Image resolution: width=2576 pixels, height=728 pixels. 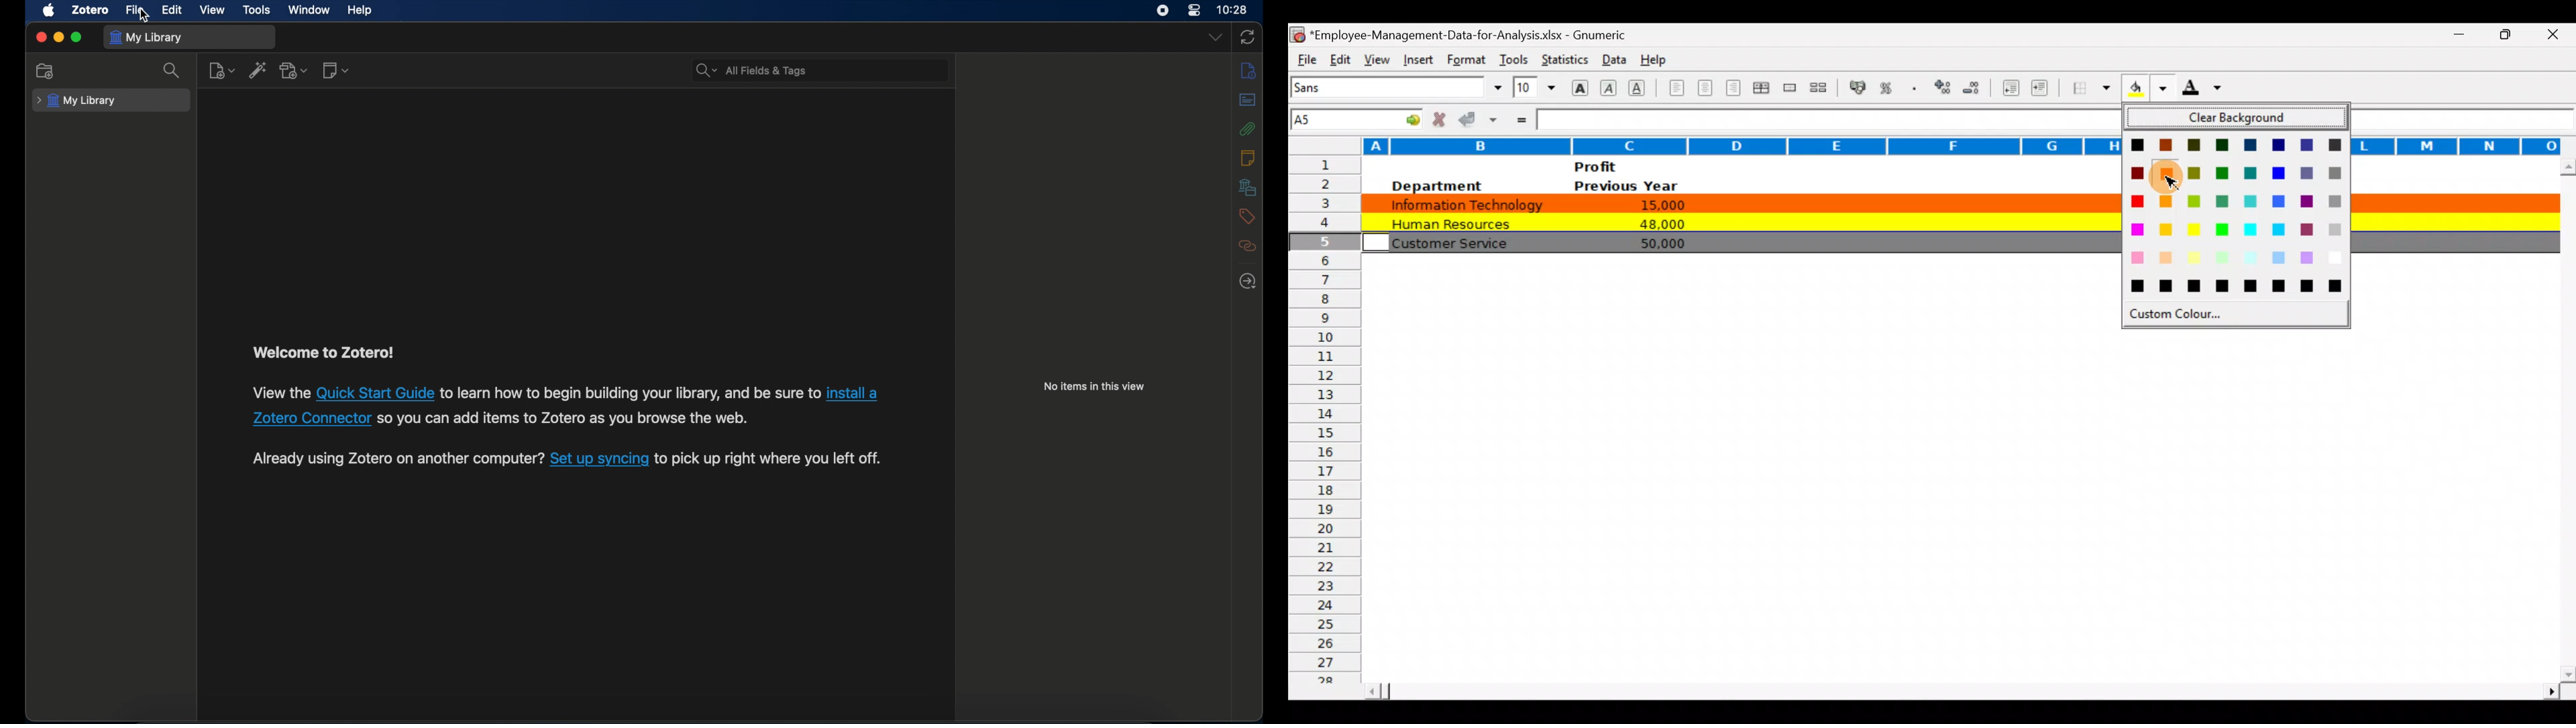 I want to click on Increase indent, align contents to the right, so click(x=2042, y=89).